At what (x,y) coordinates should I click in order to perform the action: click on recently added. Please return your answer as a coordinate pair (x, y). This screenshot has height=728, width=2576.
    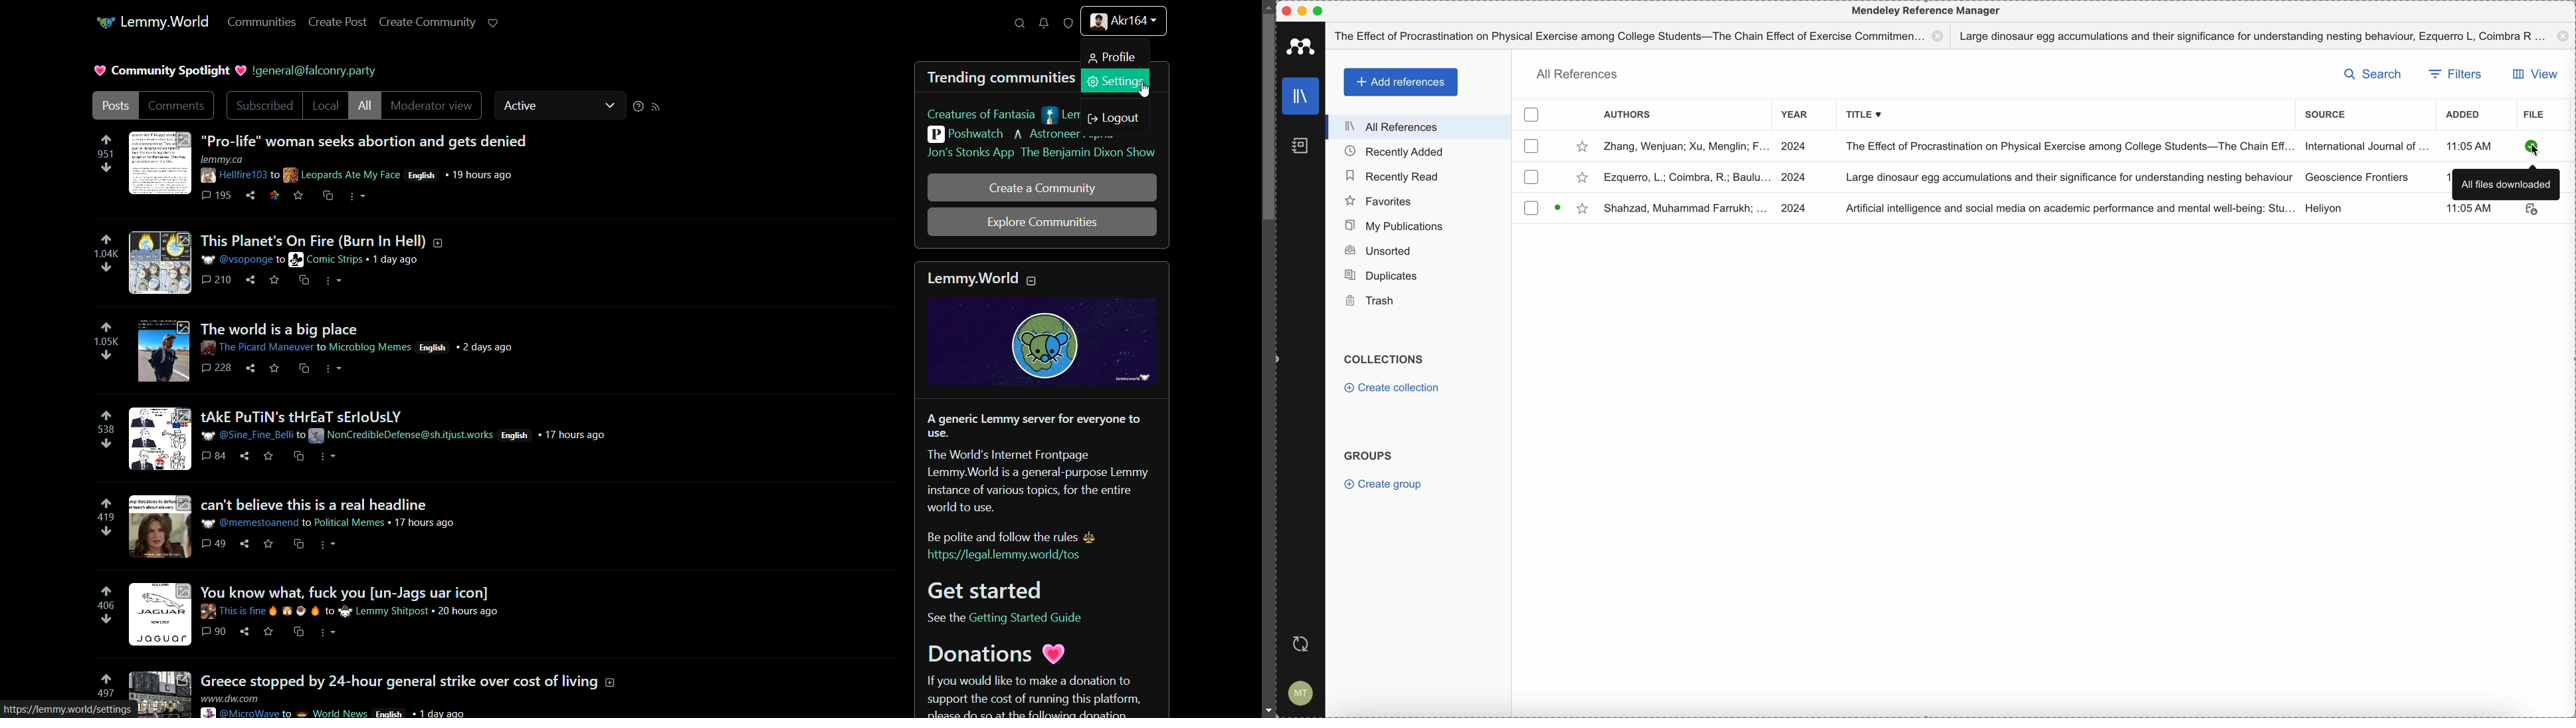
    Looking at the image, I should click on (1397, 152).